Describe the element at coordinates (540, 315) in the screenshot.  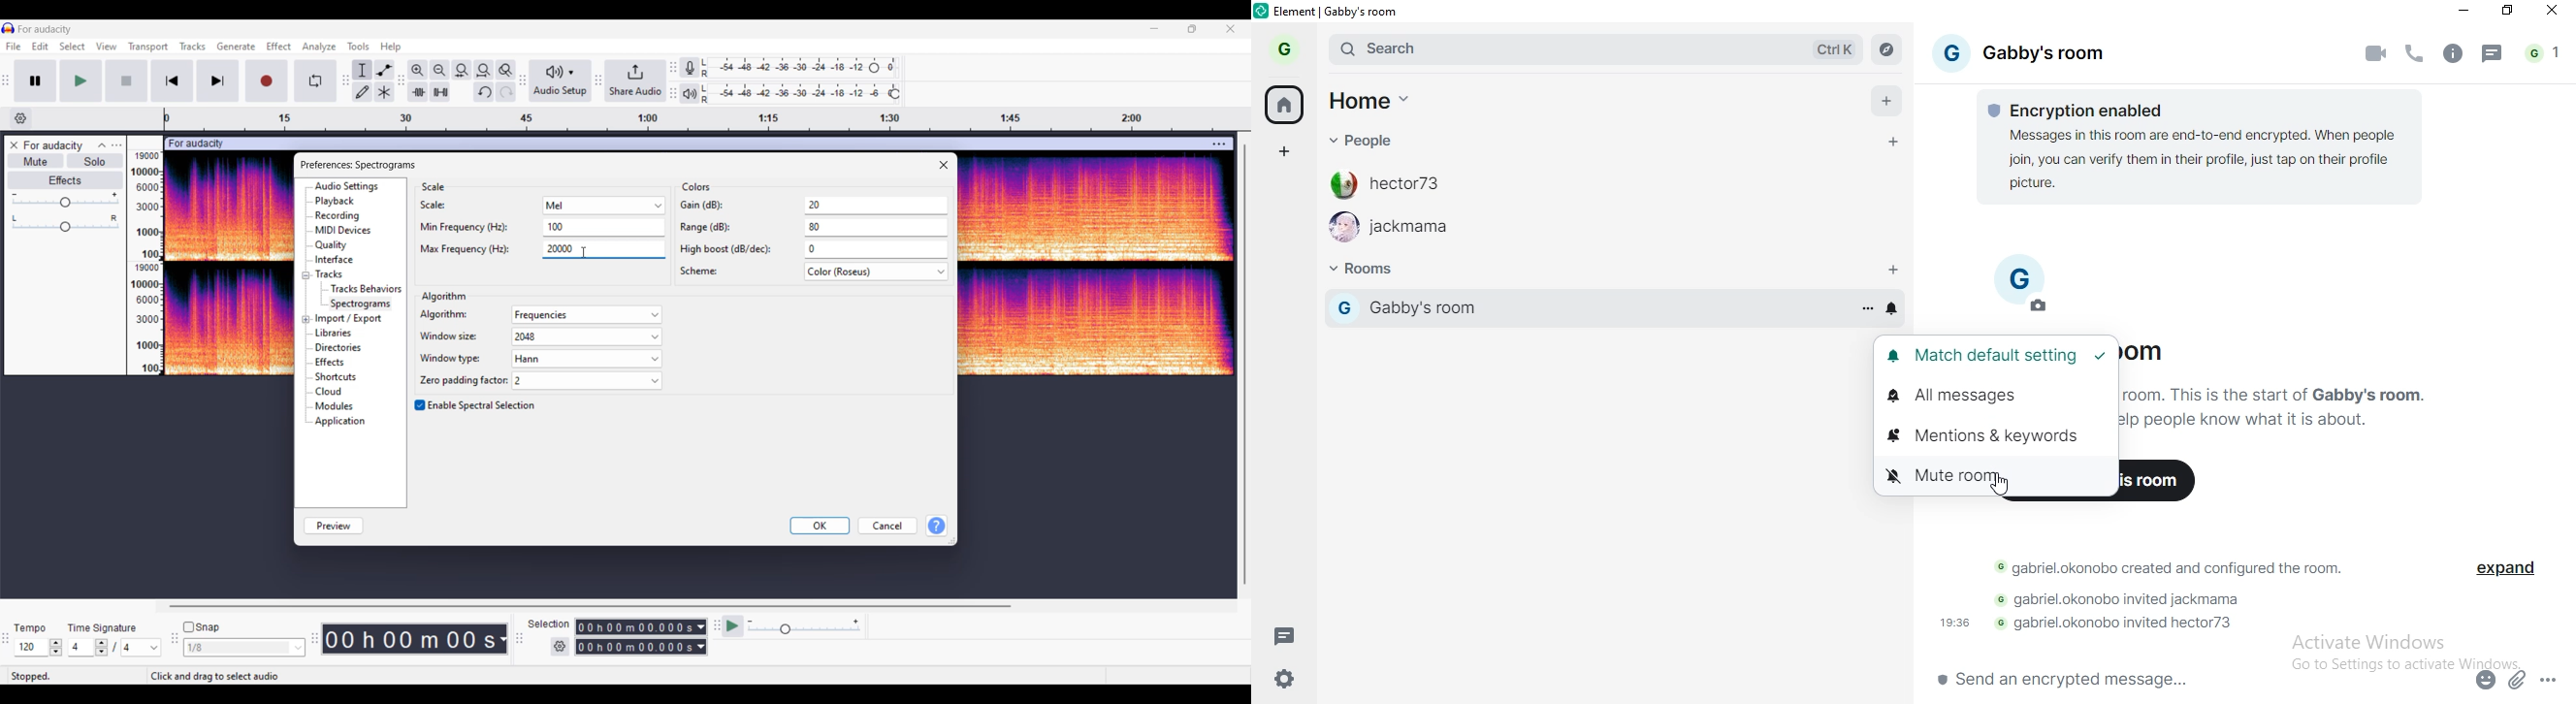
I see `algorithm` at that location.